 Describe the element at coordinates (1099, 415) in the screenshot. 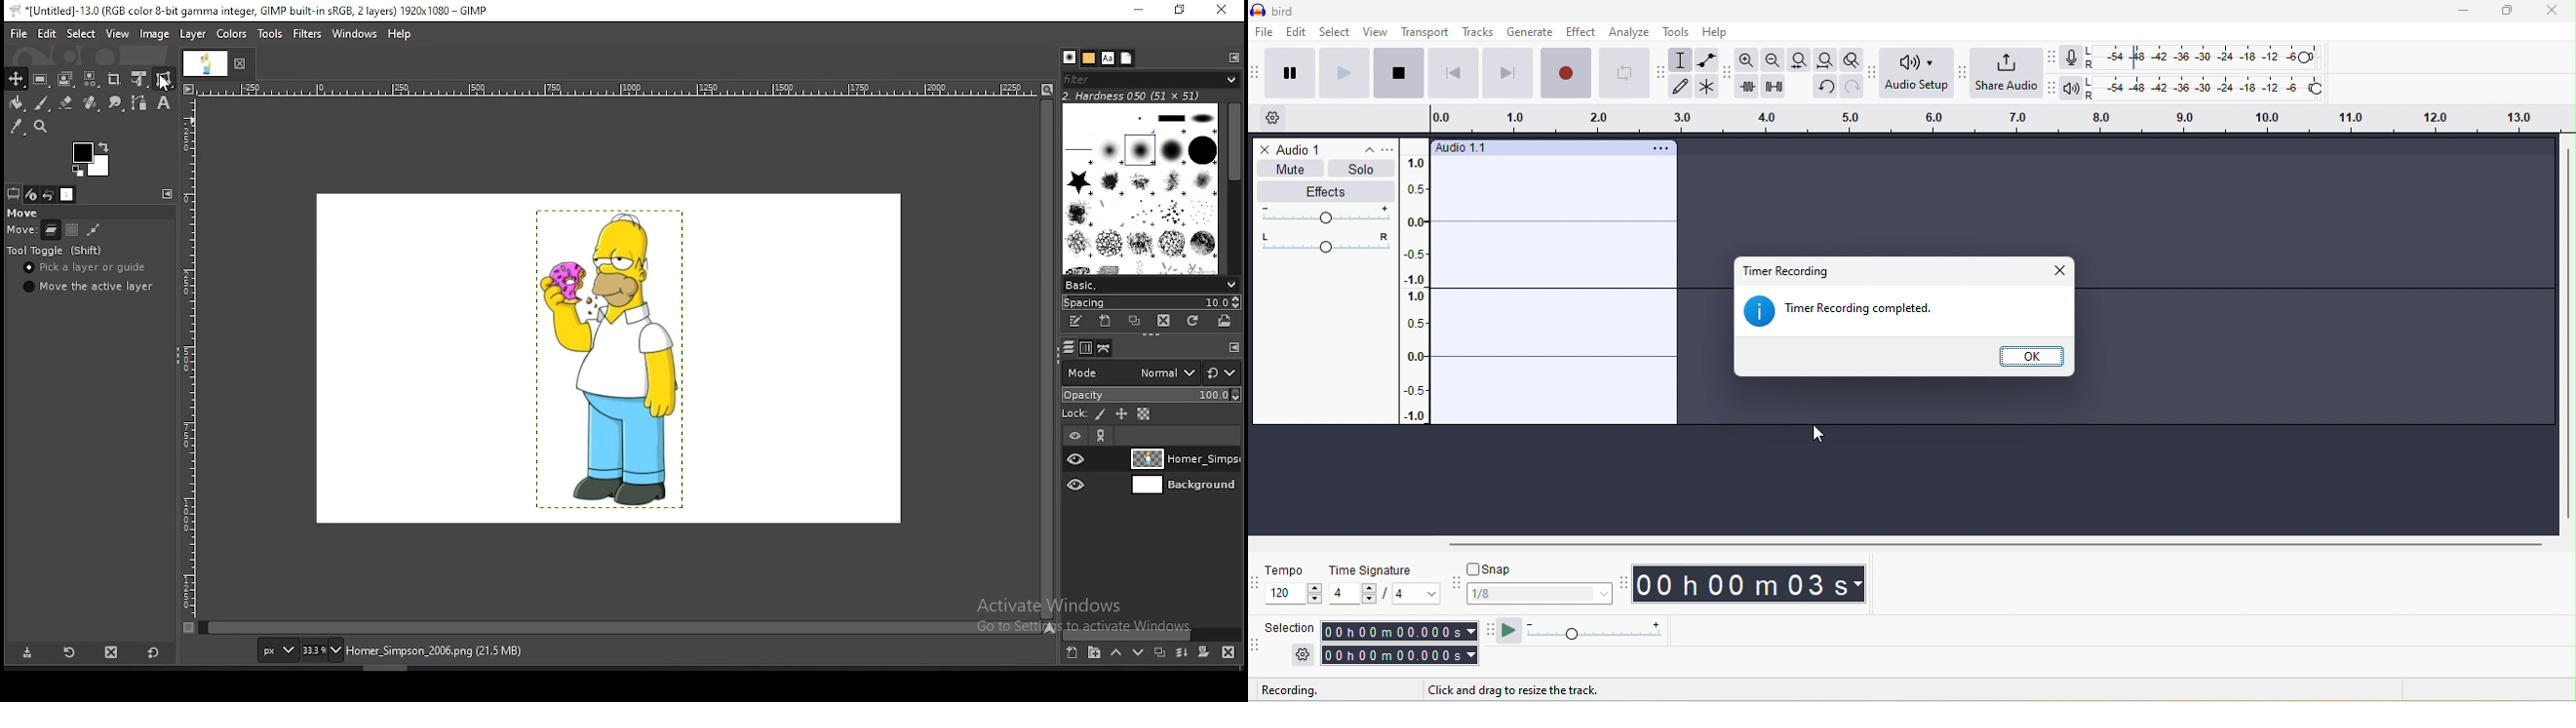

I see `lock pixels` at that location.